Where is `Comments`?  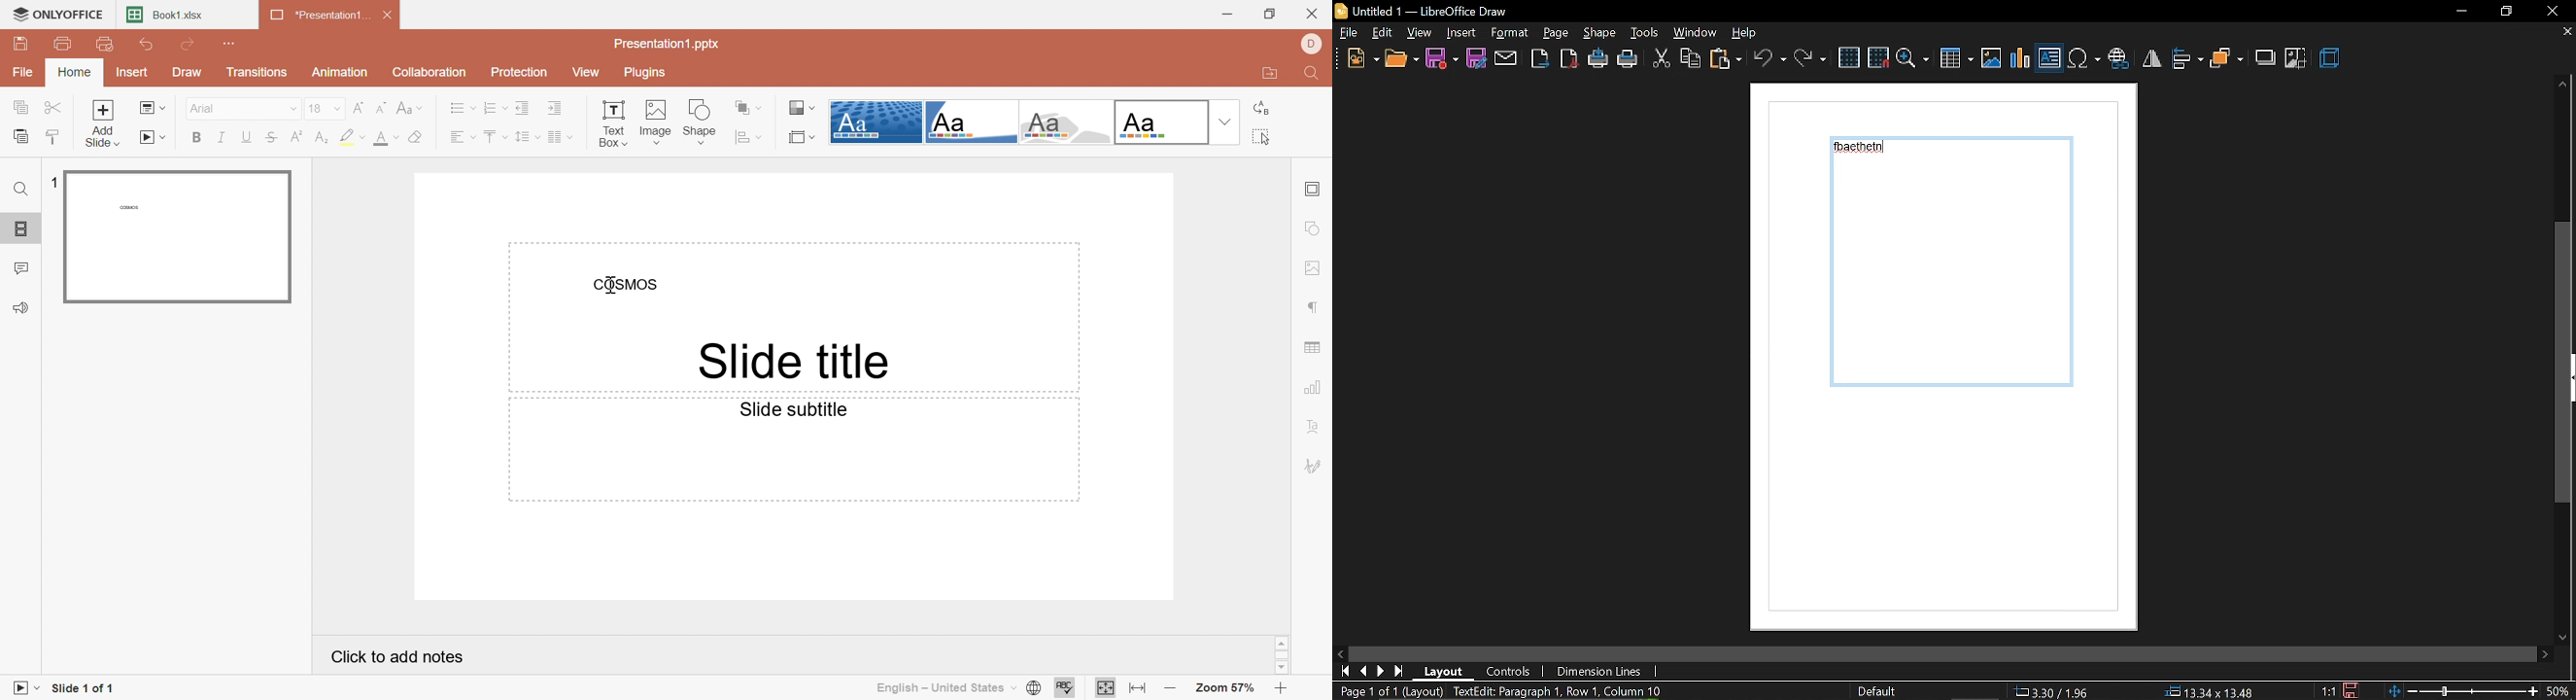 Comments is located at coordinates (19, 267).